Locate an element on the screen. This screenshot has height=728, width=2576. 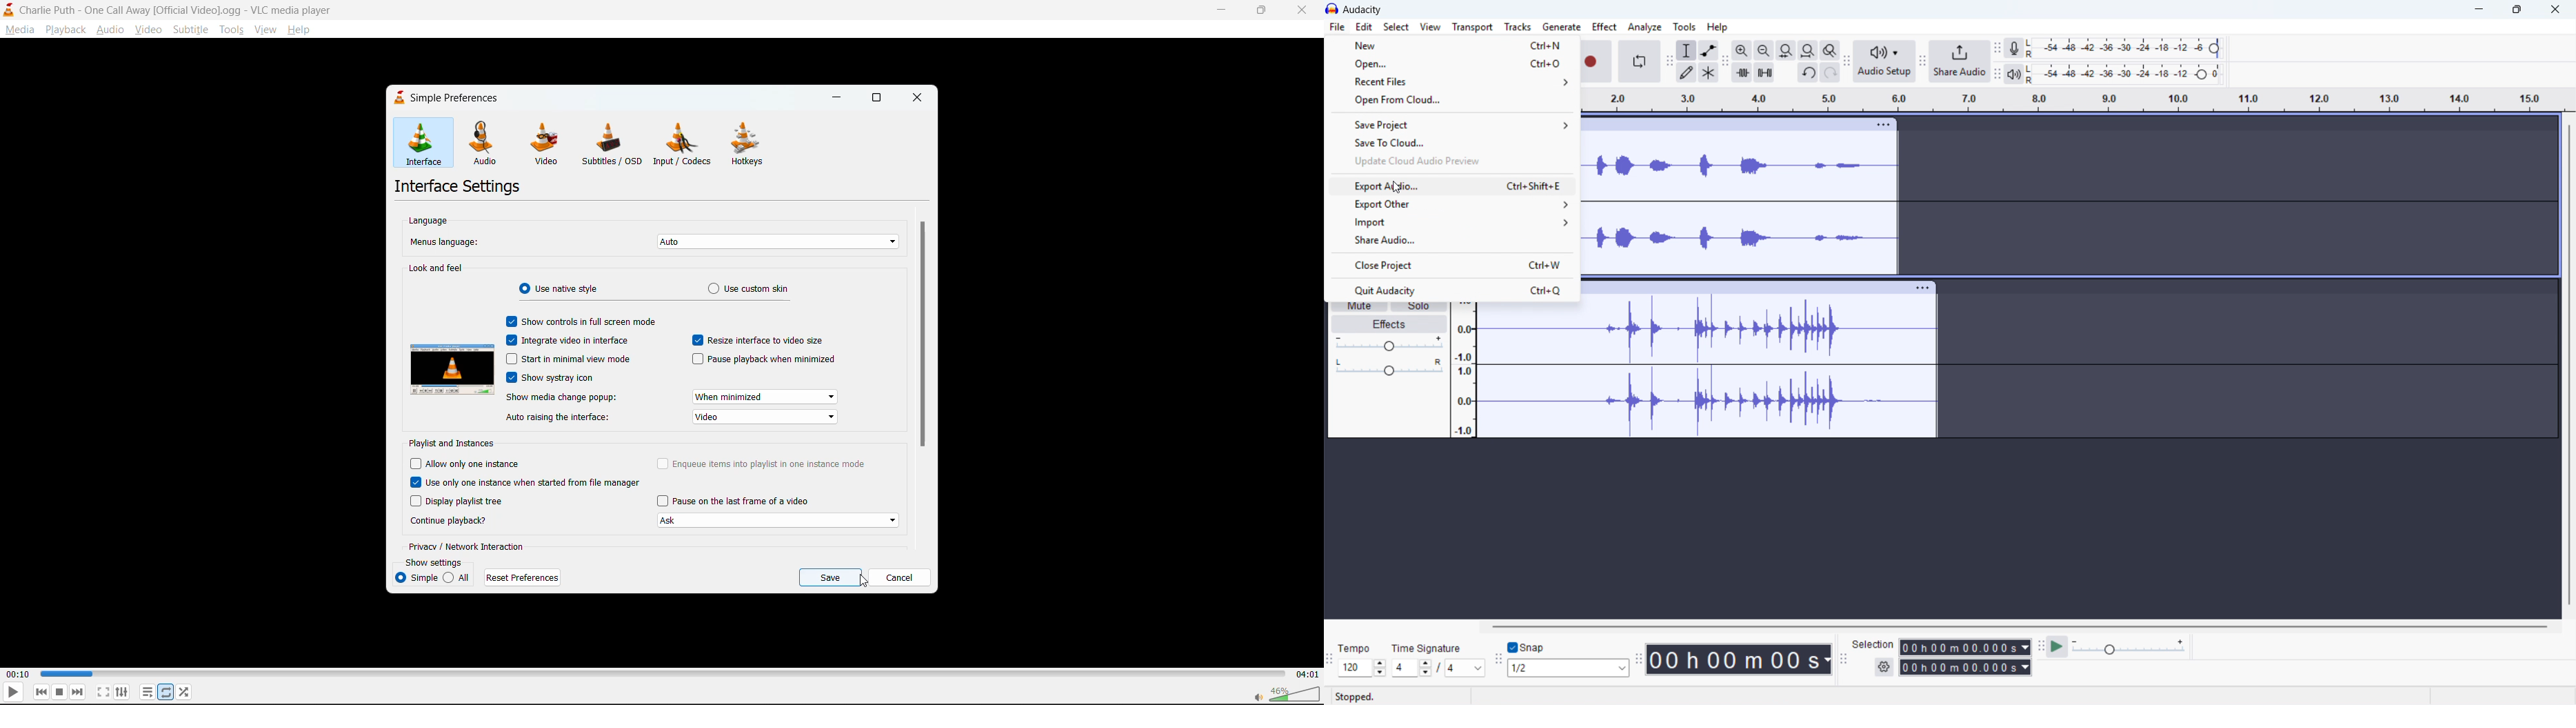
click to drag is located at coordinates (1743, 287).